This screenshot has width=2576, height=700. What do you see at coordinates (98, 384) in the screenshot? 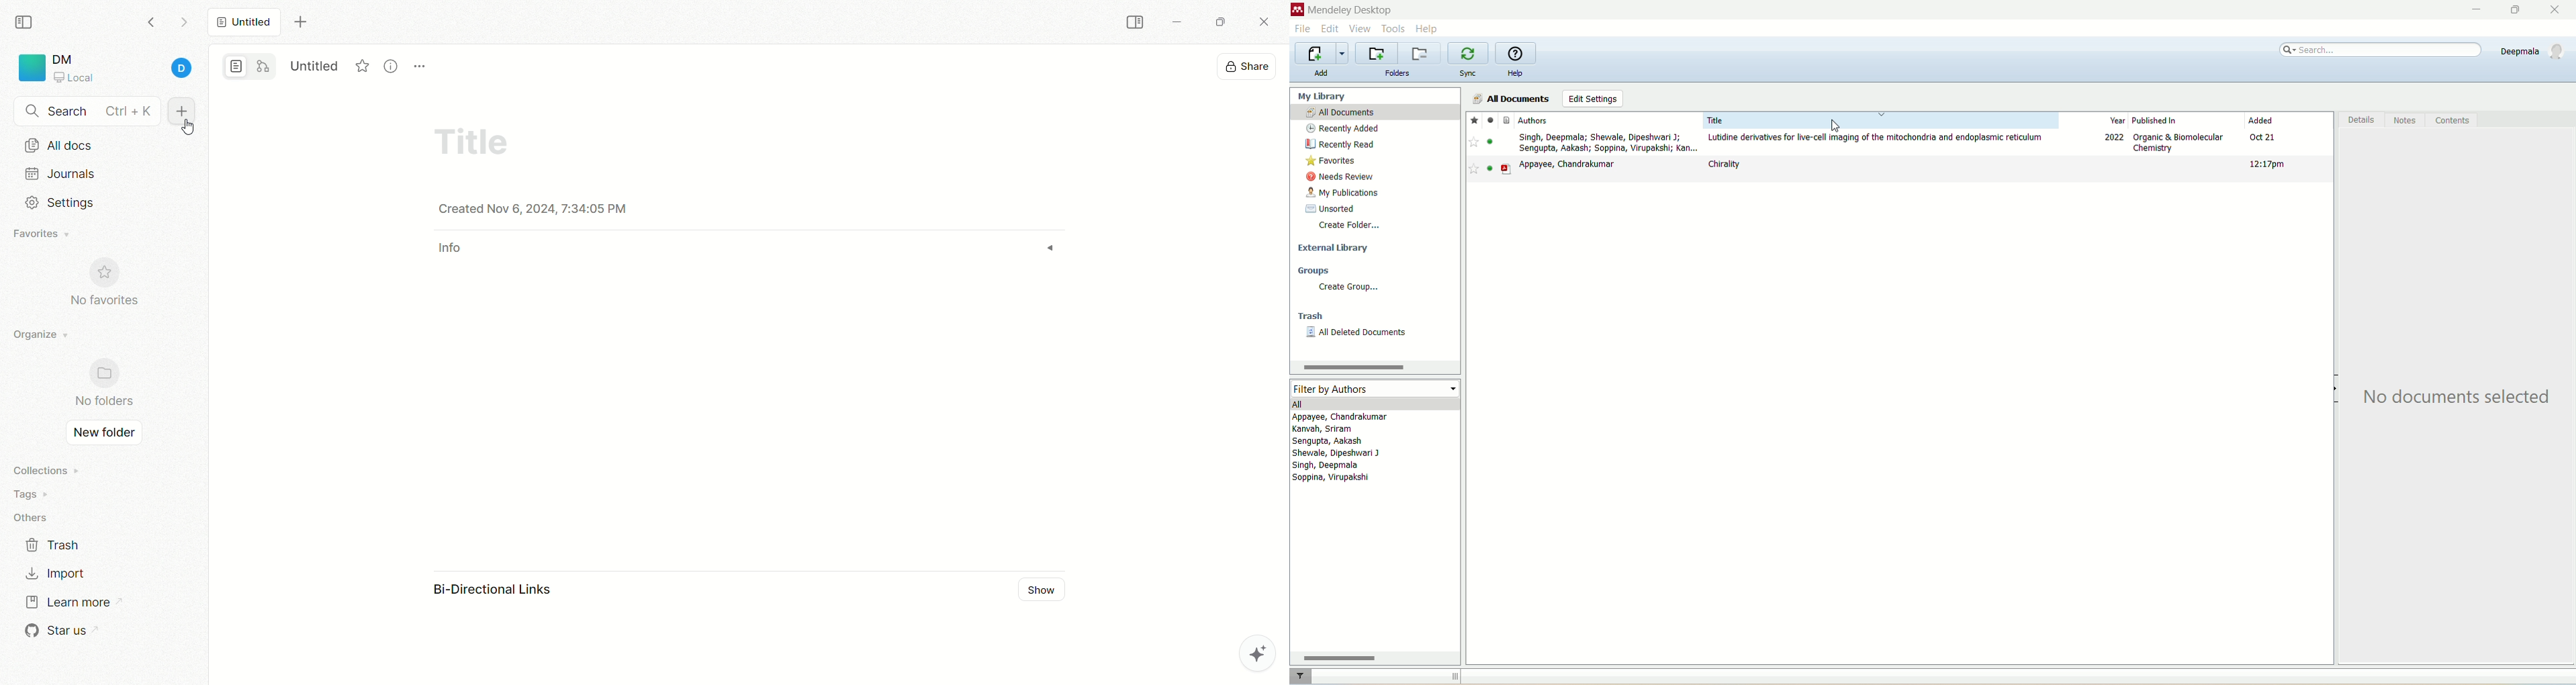
I see `no folder` at bounding box center [98, 384].